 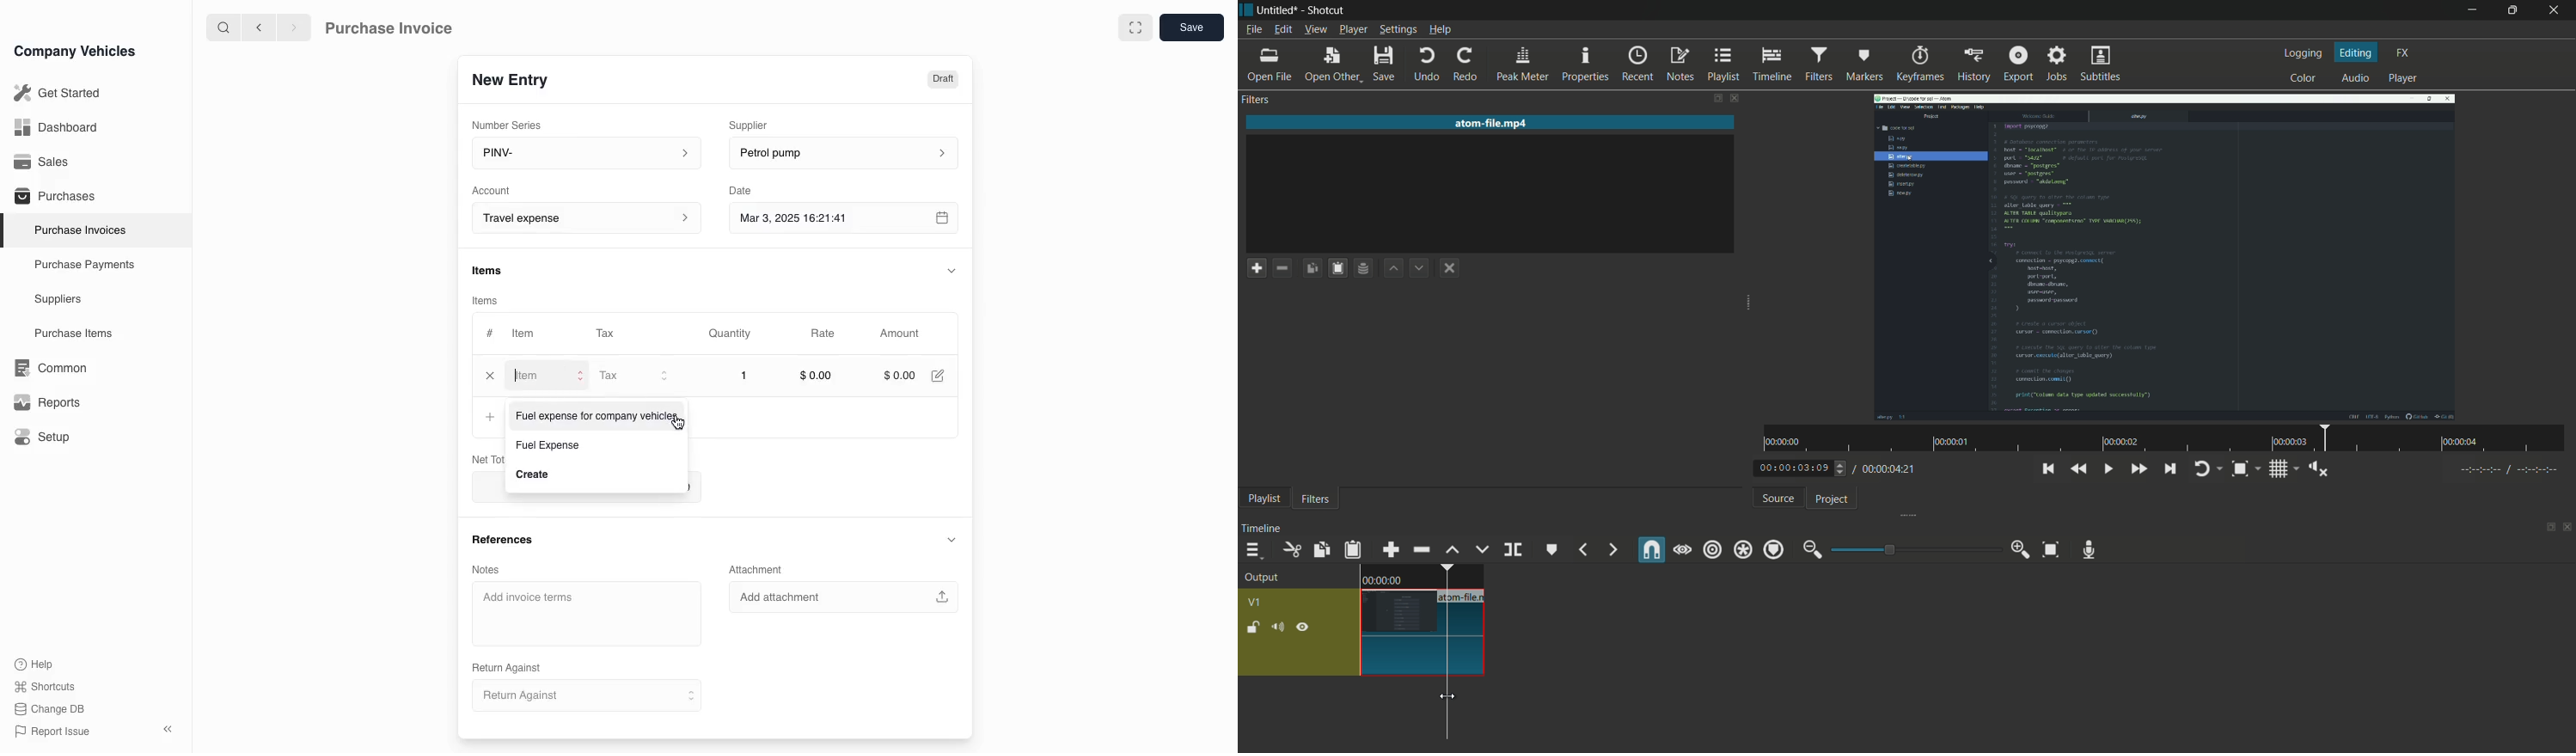 I want to click on previous marker, so click(x=1582, y=549).